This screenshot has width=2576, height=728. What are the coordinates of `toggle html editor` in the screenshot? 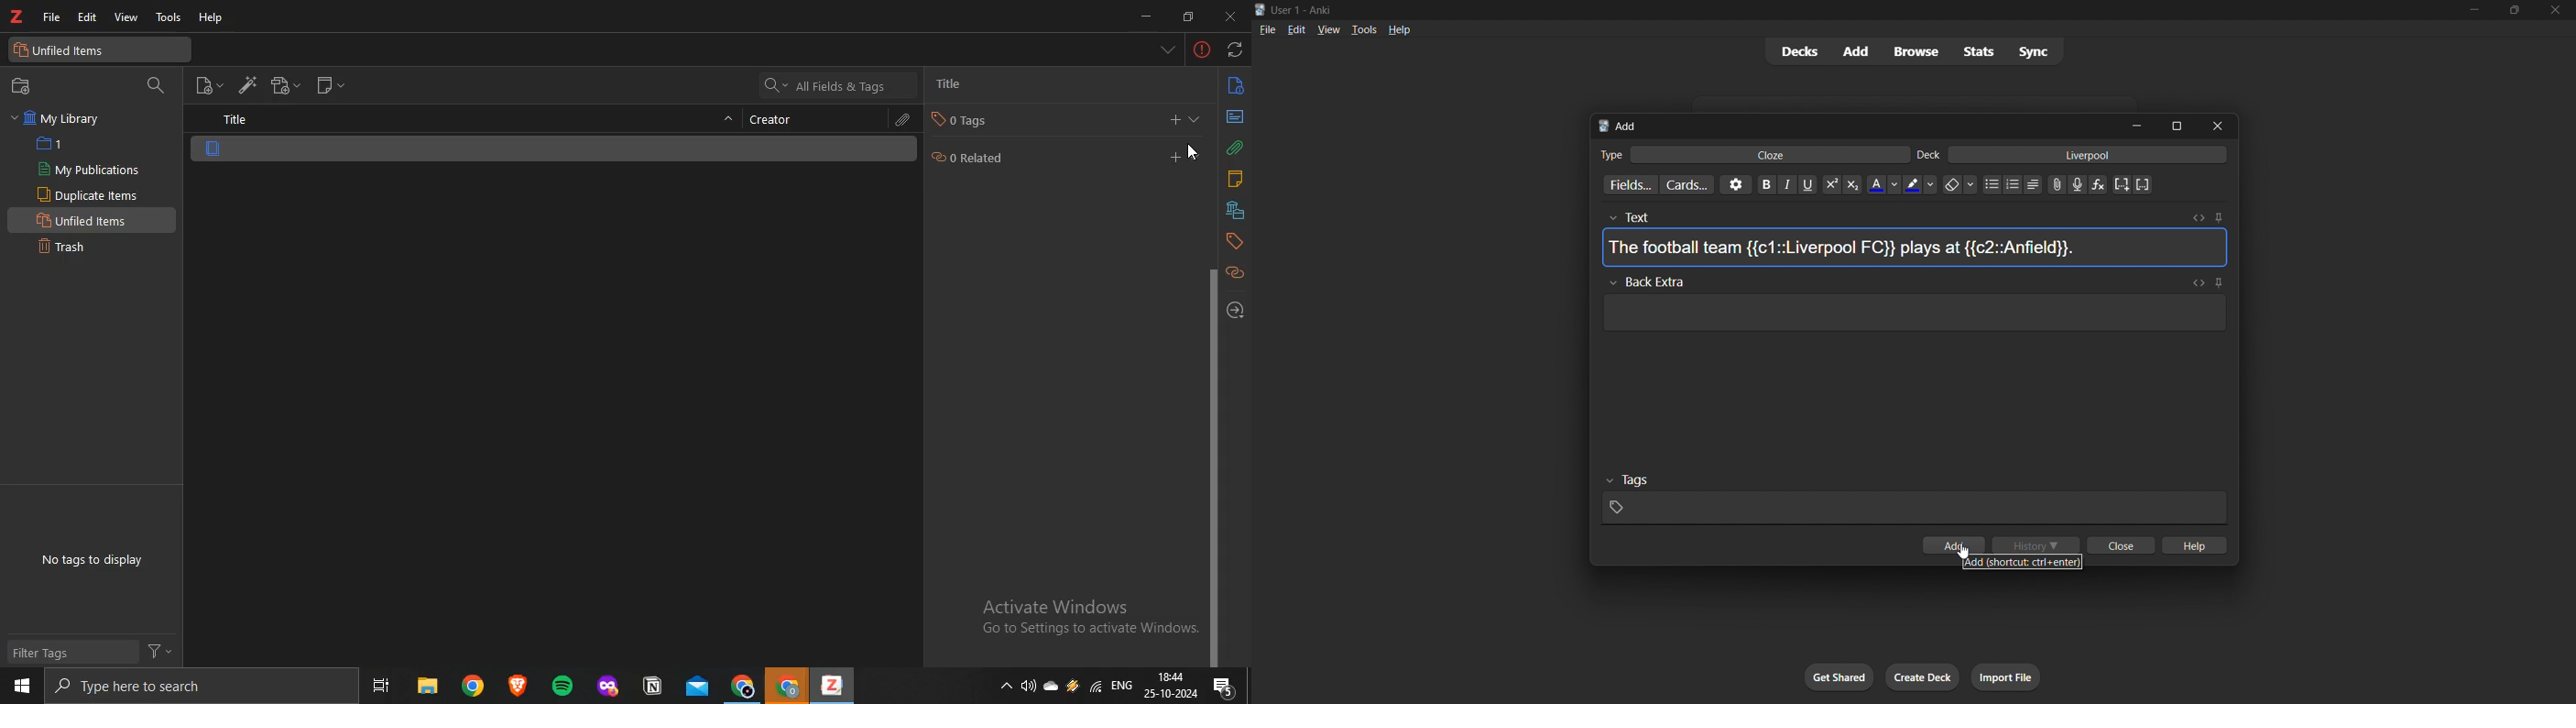 It's located at (2199, 282).